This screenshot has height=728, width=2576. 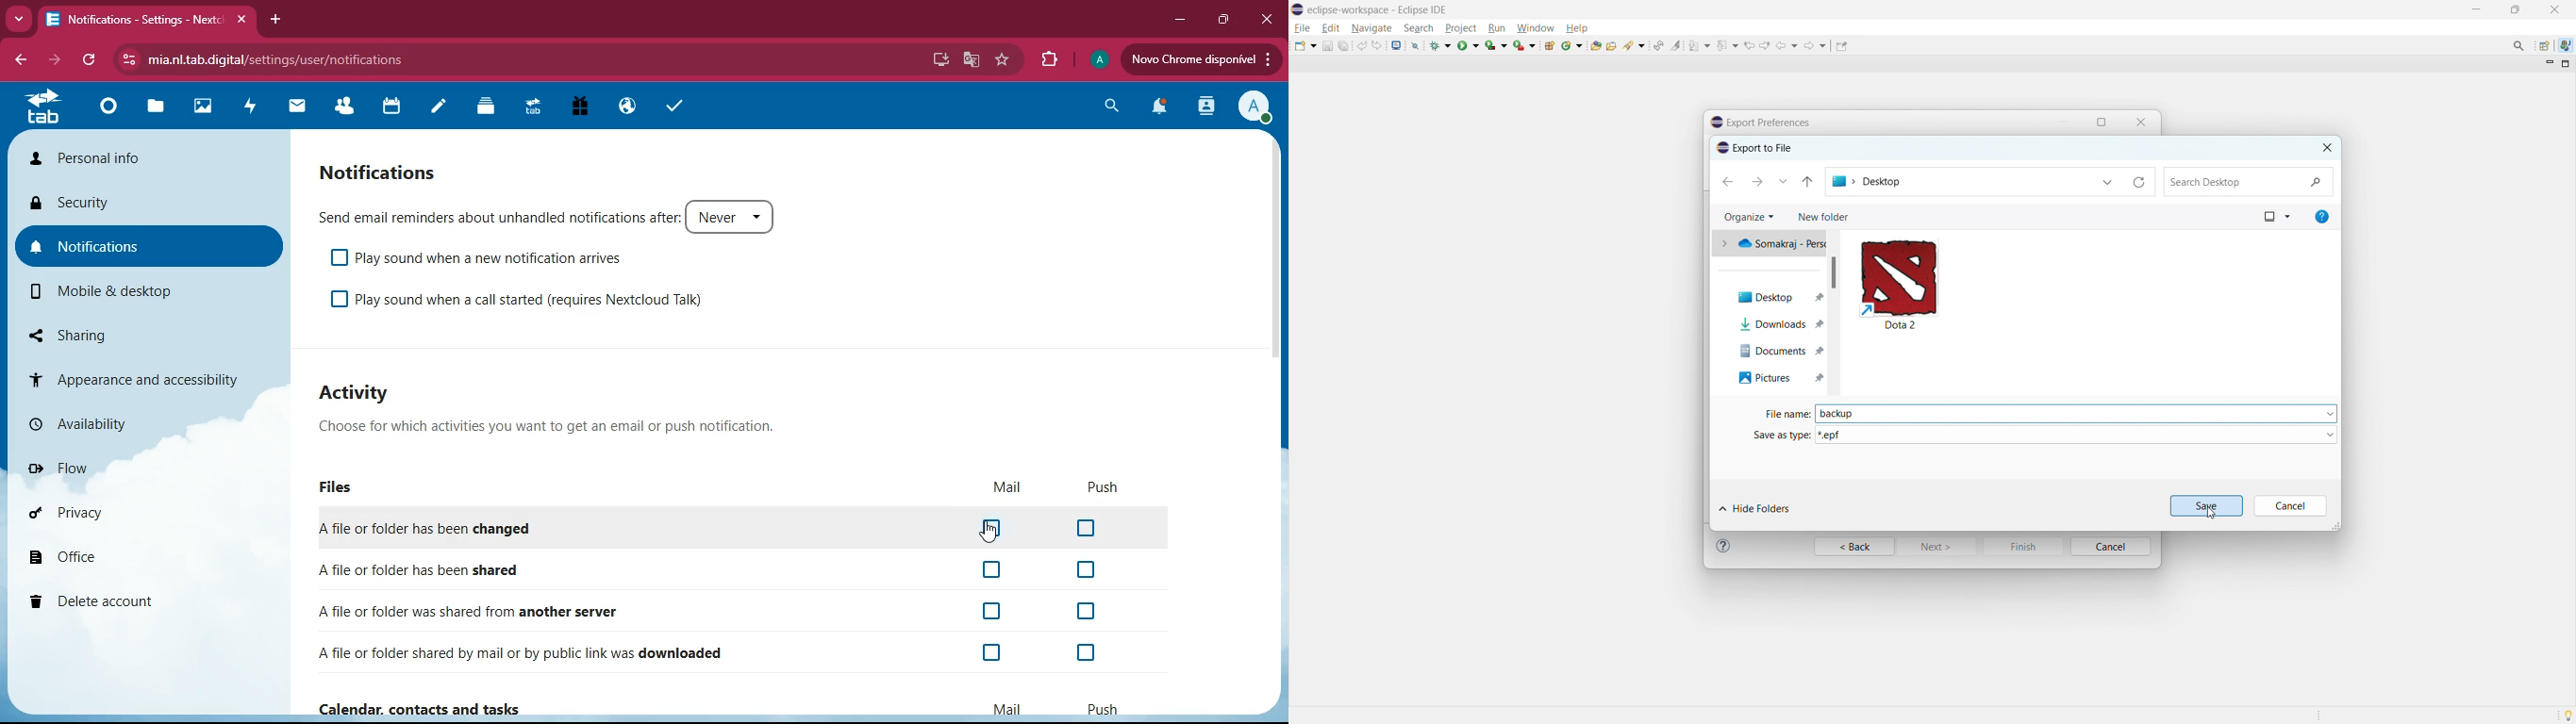 What do you see at coordinates (998, 530) in the screenshot?
I see `off` at bounding box center [998, 530].